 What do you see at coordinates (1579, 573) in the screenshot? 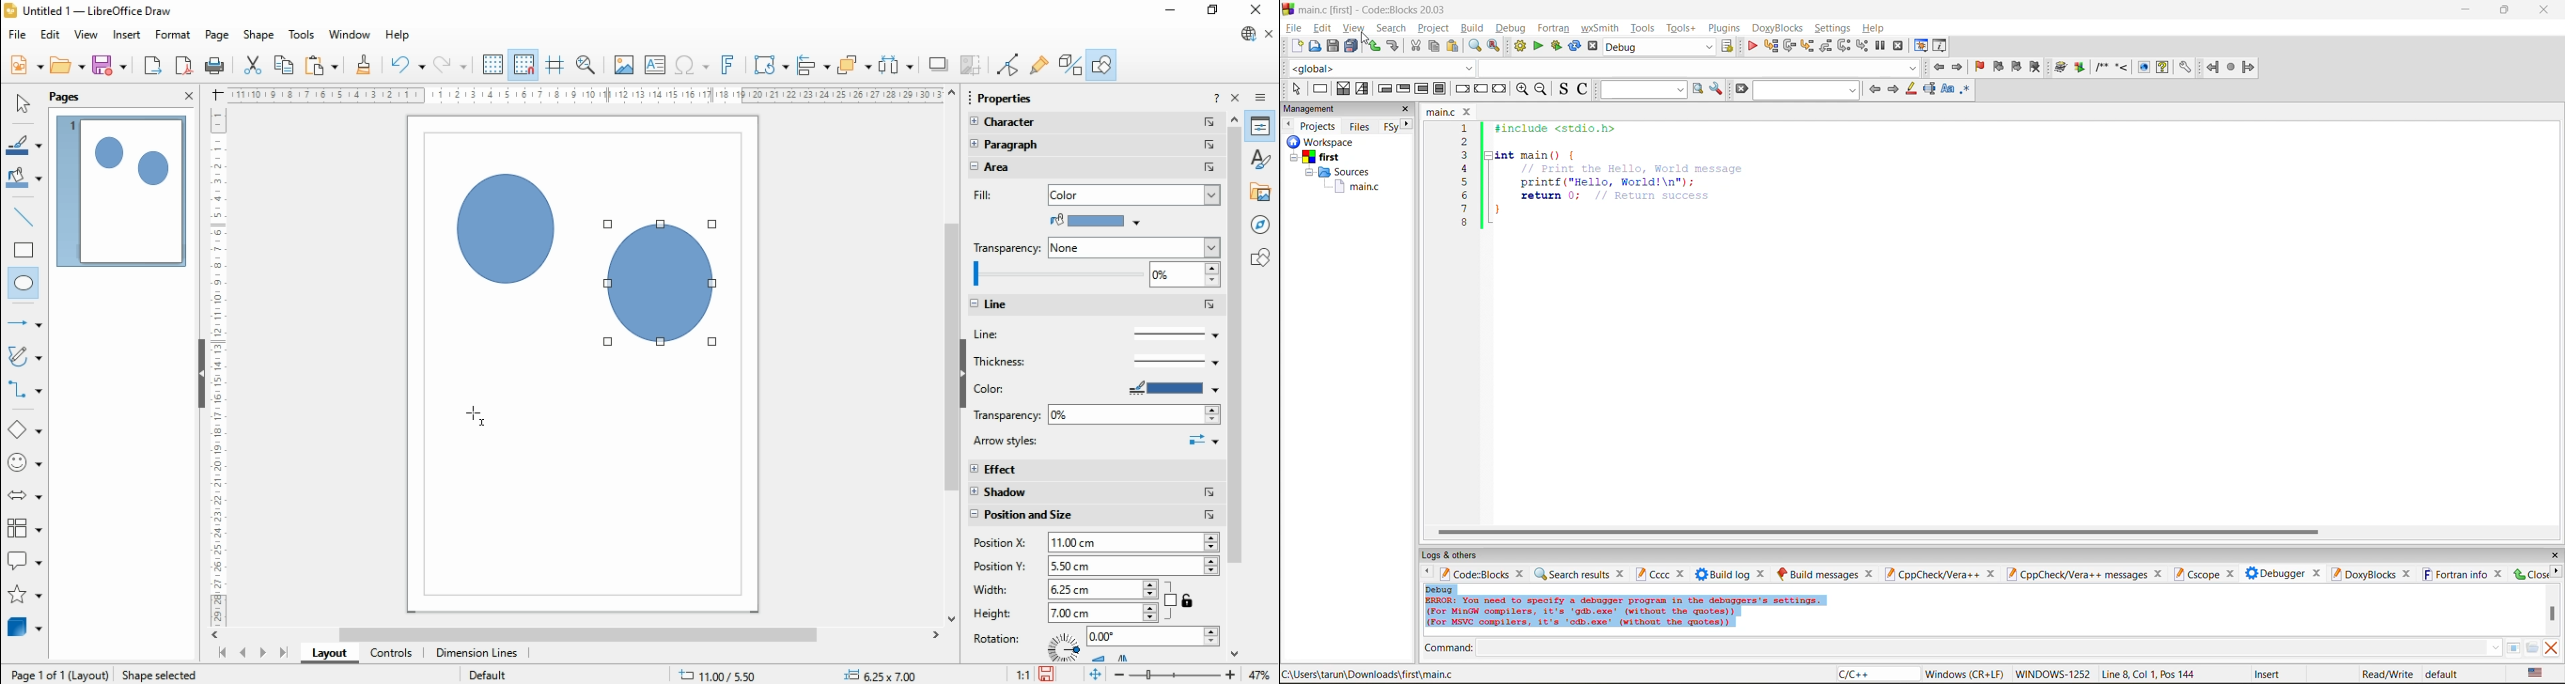
I see `search results` at bounding box center [1579, 573].